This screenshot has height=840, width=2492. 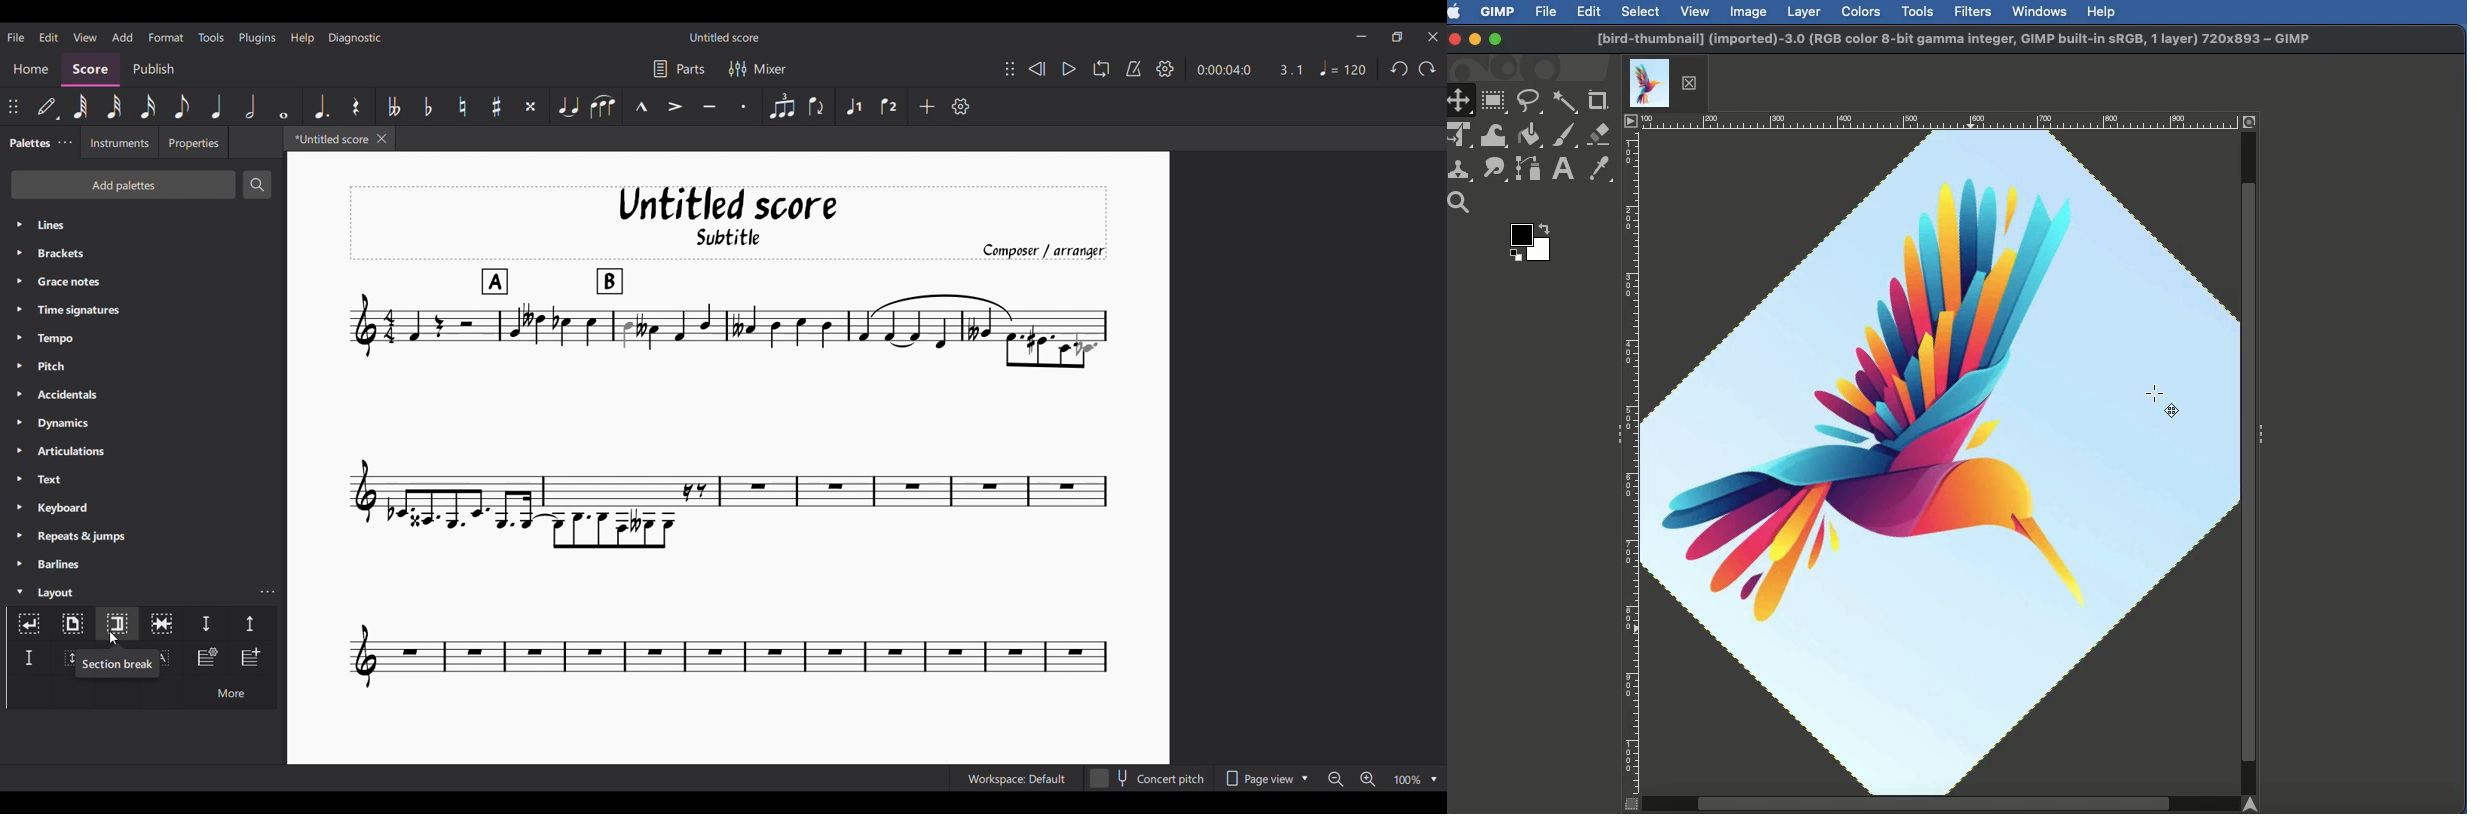 I want to click on Cursor, so click(x=114, y=638).